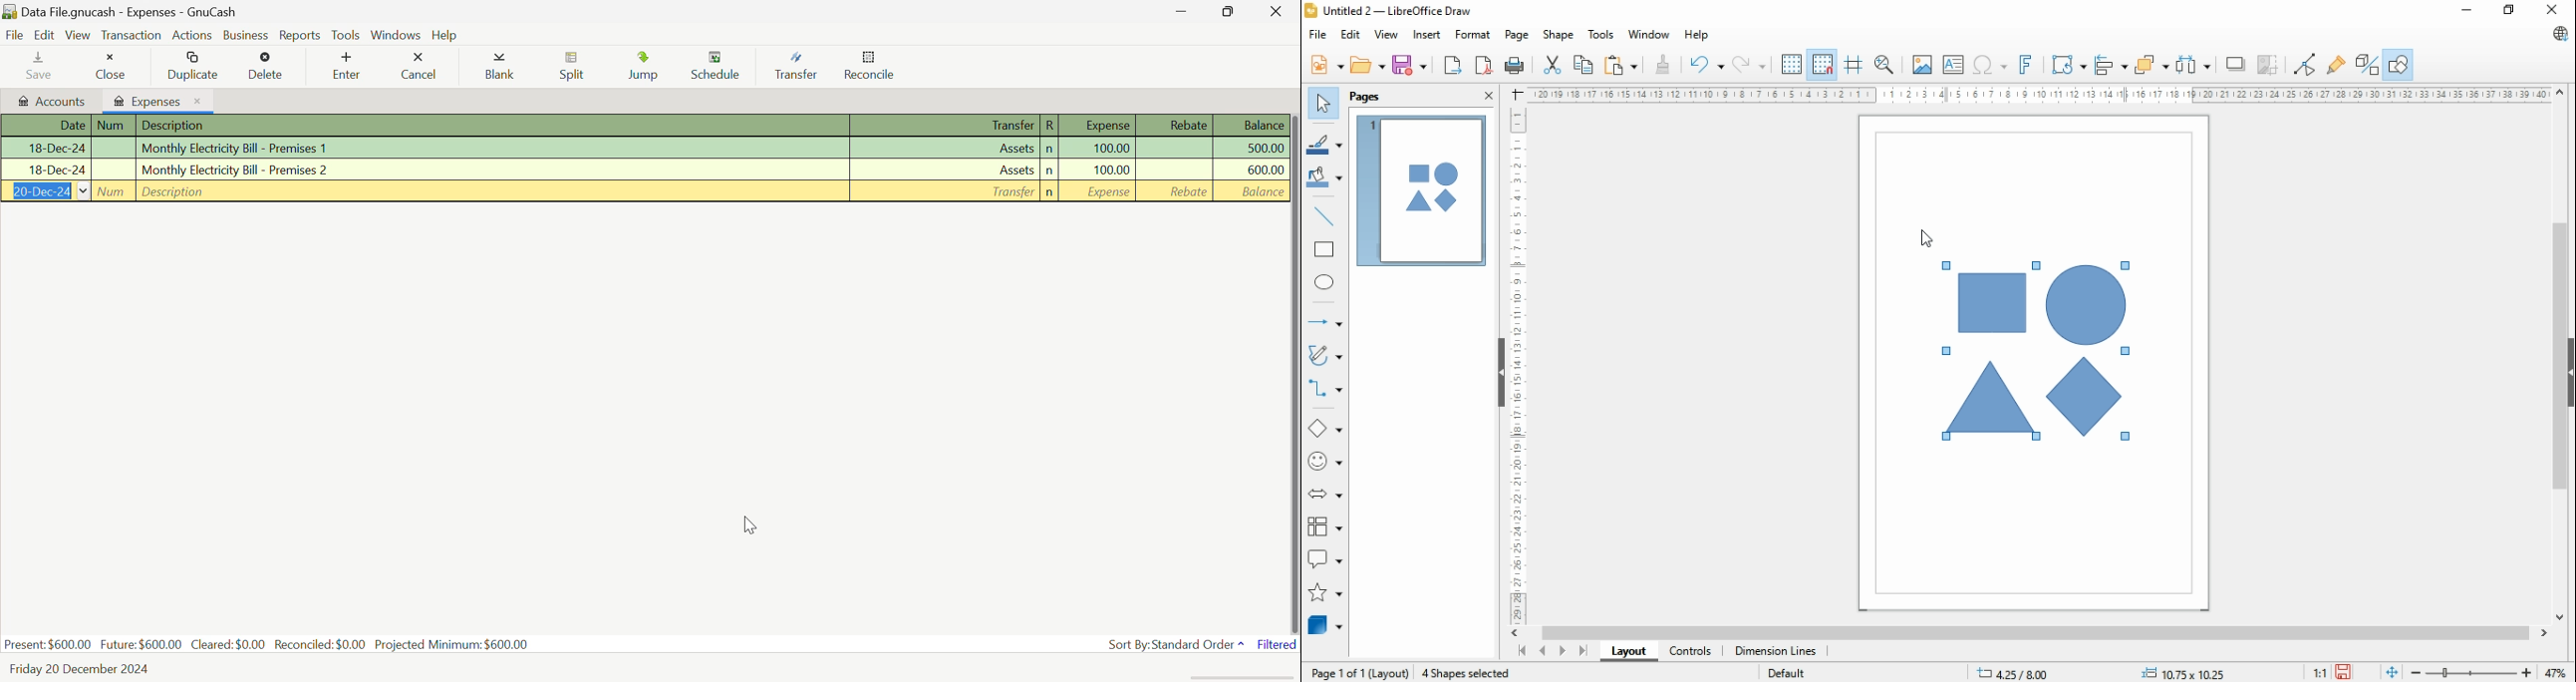 Image resolution: width=2576 pixels, height=700 pixels. What do you see at coordinates (1322, 322) in the screenshot?
I see `lines and arrows` at bounding box center [1322, 322].